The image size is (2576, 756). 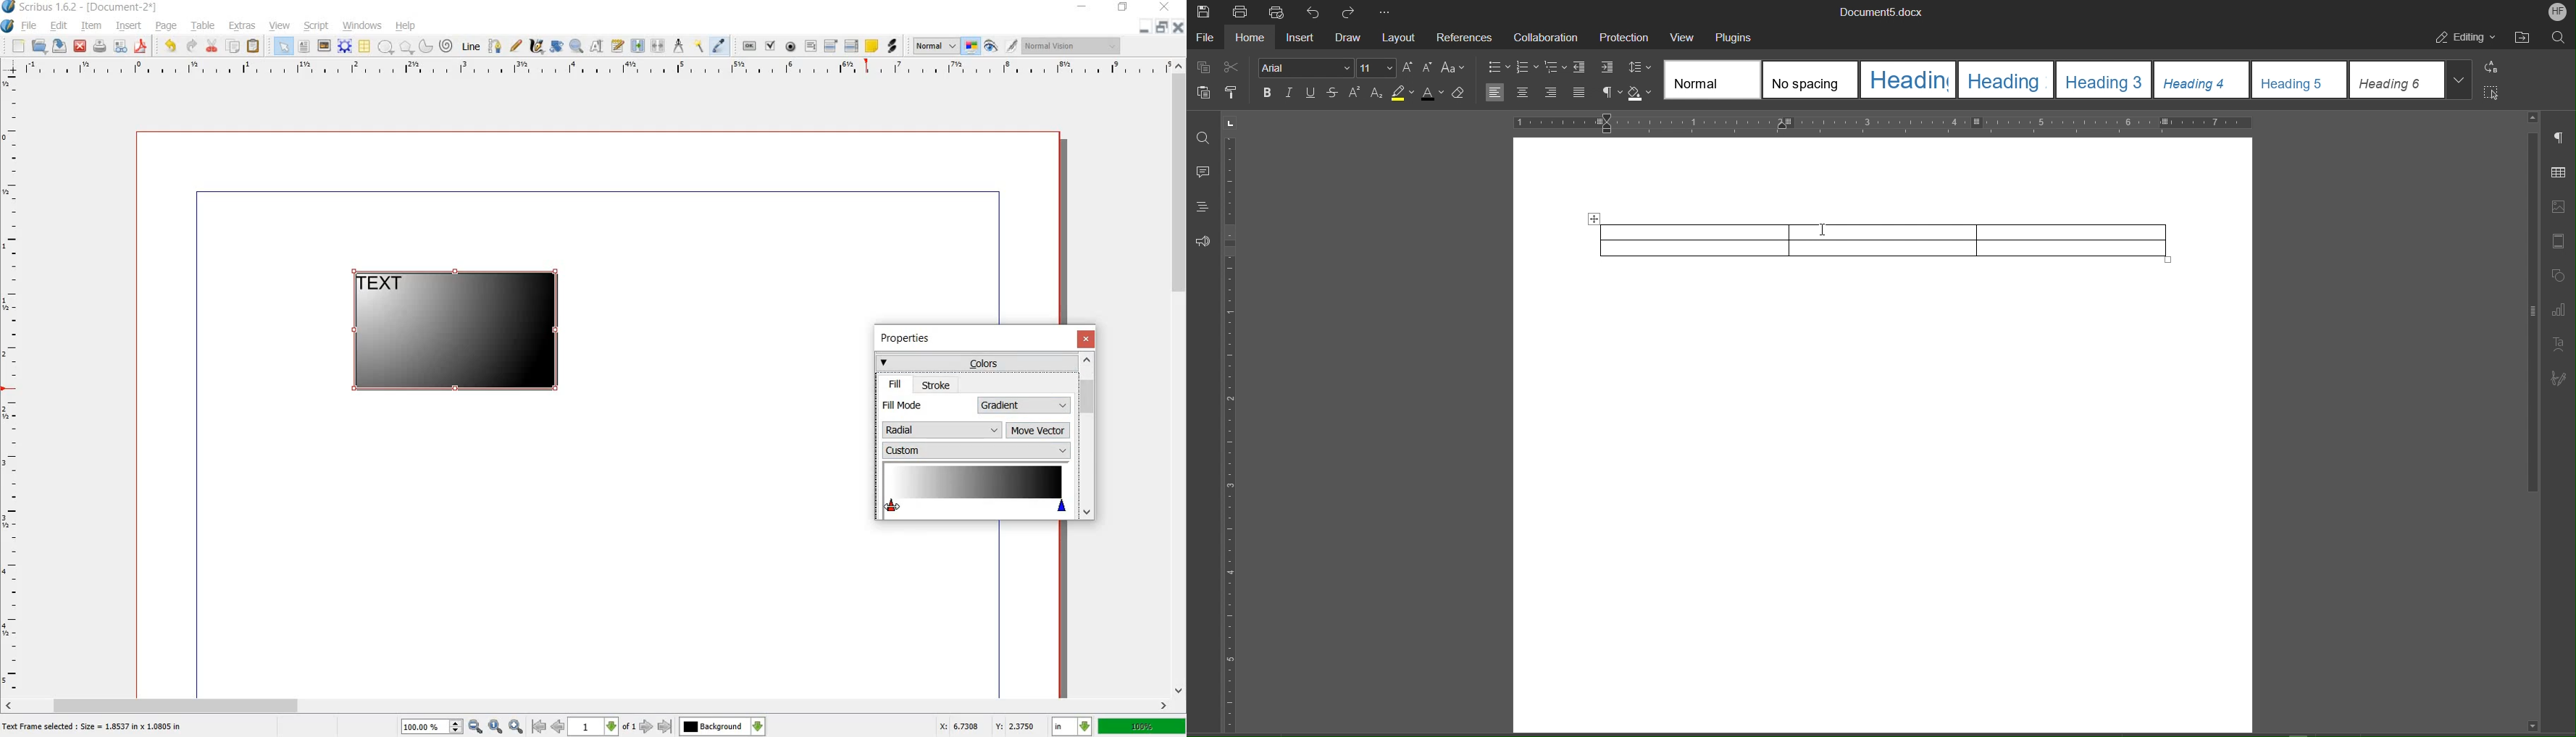 I want to click on image frame, so click(x=323, y=46).